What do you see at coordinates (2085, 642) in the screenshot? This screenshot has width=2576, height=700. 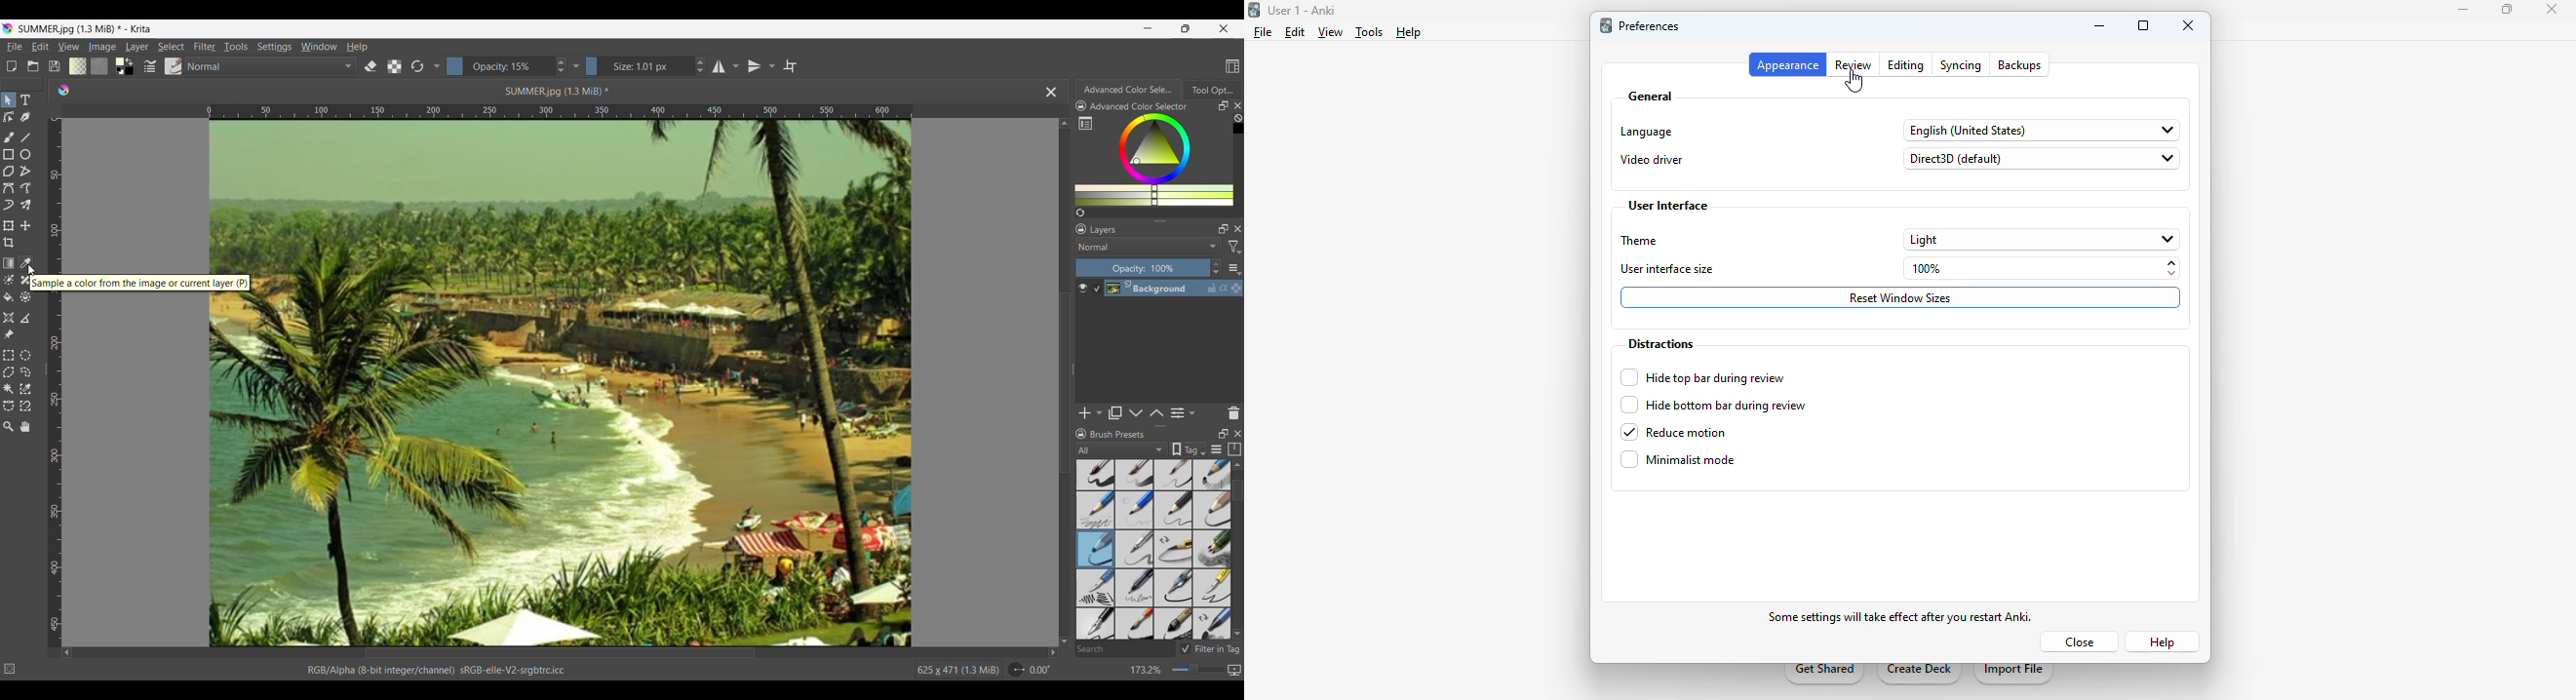 I see `close` at bounding box center [2085, 642].